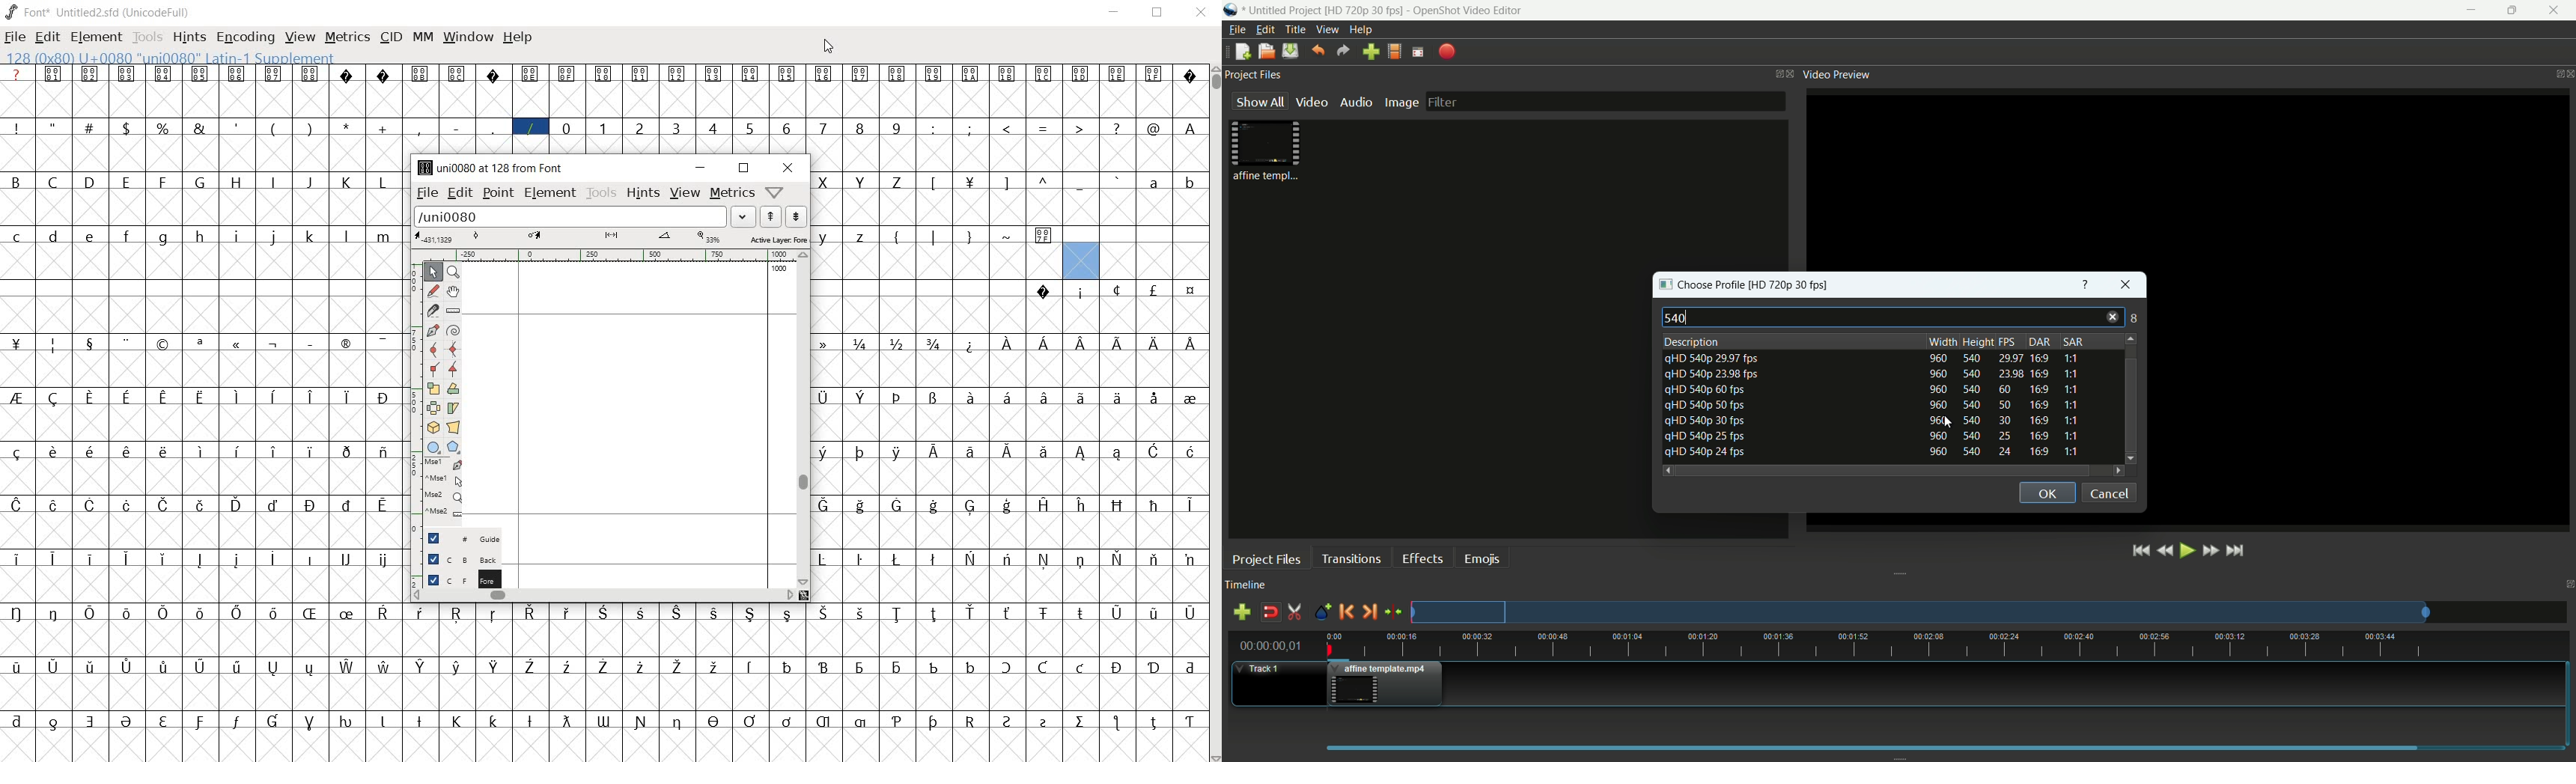 Image resolution: width=2576 pixels, height=784 pixels. Describe the element at coordinates (487, 168) in the screenshot. I see `glyph name` at that location.